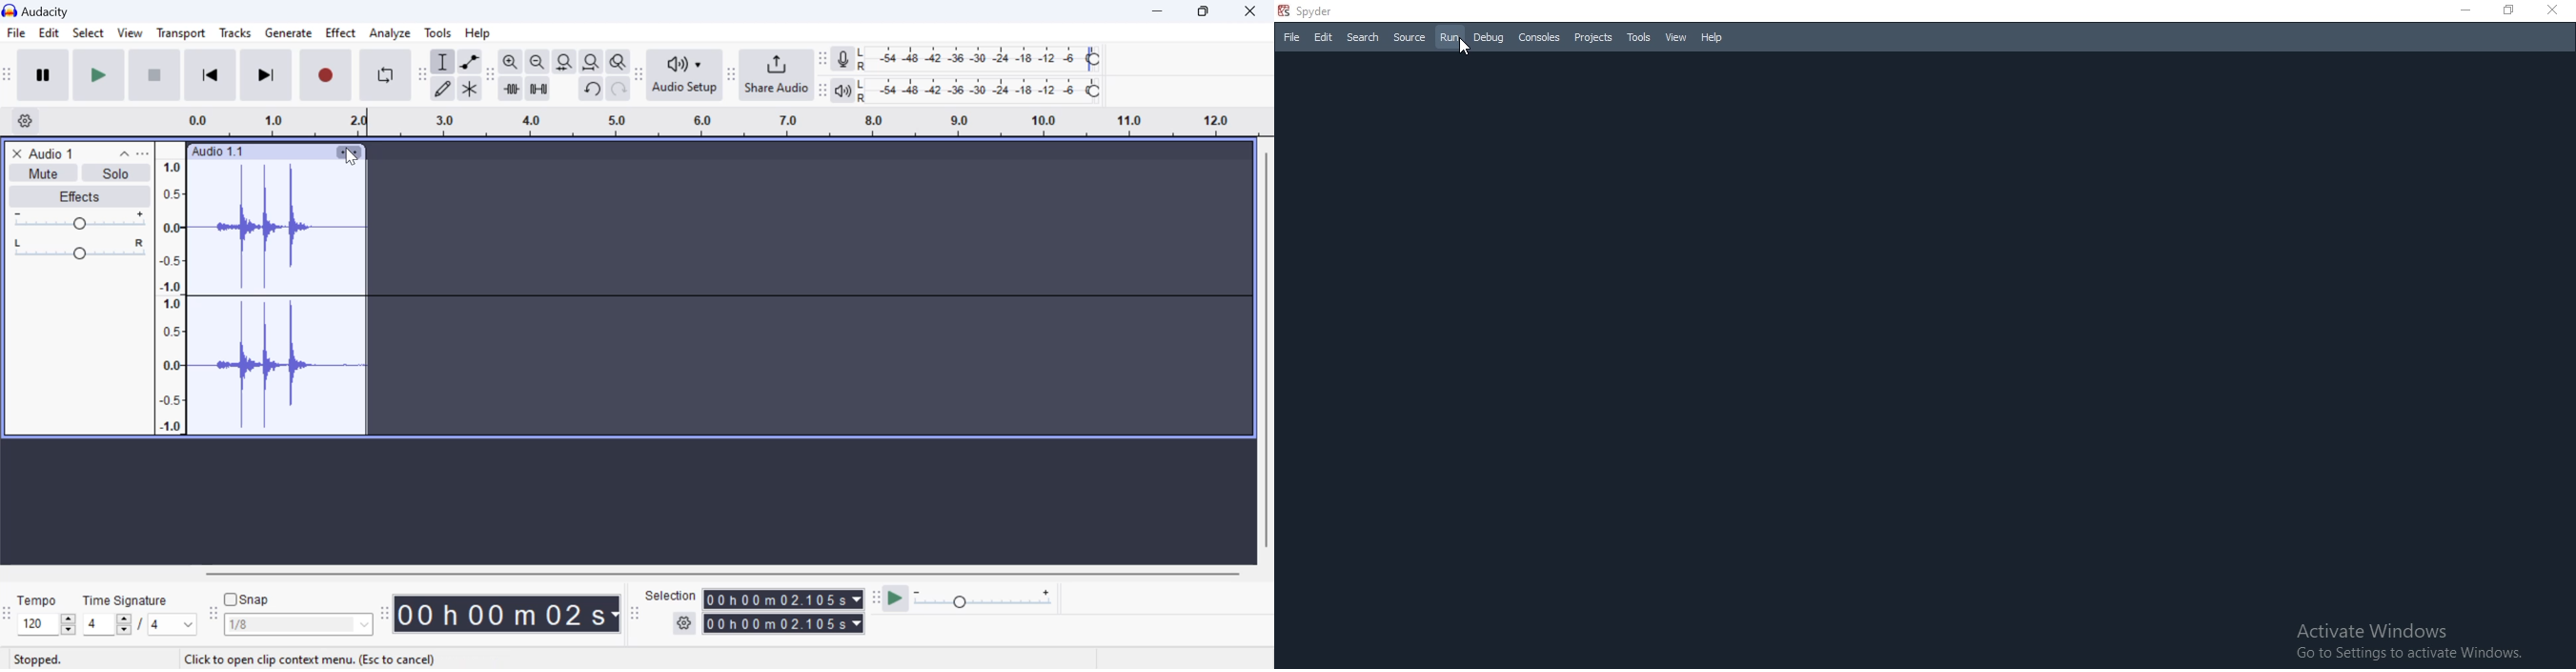 Image resolution: width=2576 pixels, height=672 pixels. I want to click on selection tool, so click(444, 64).